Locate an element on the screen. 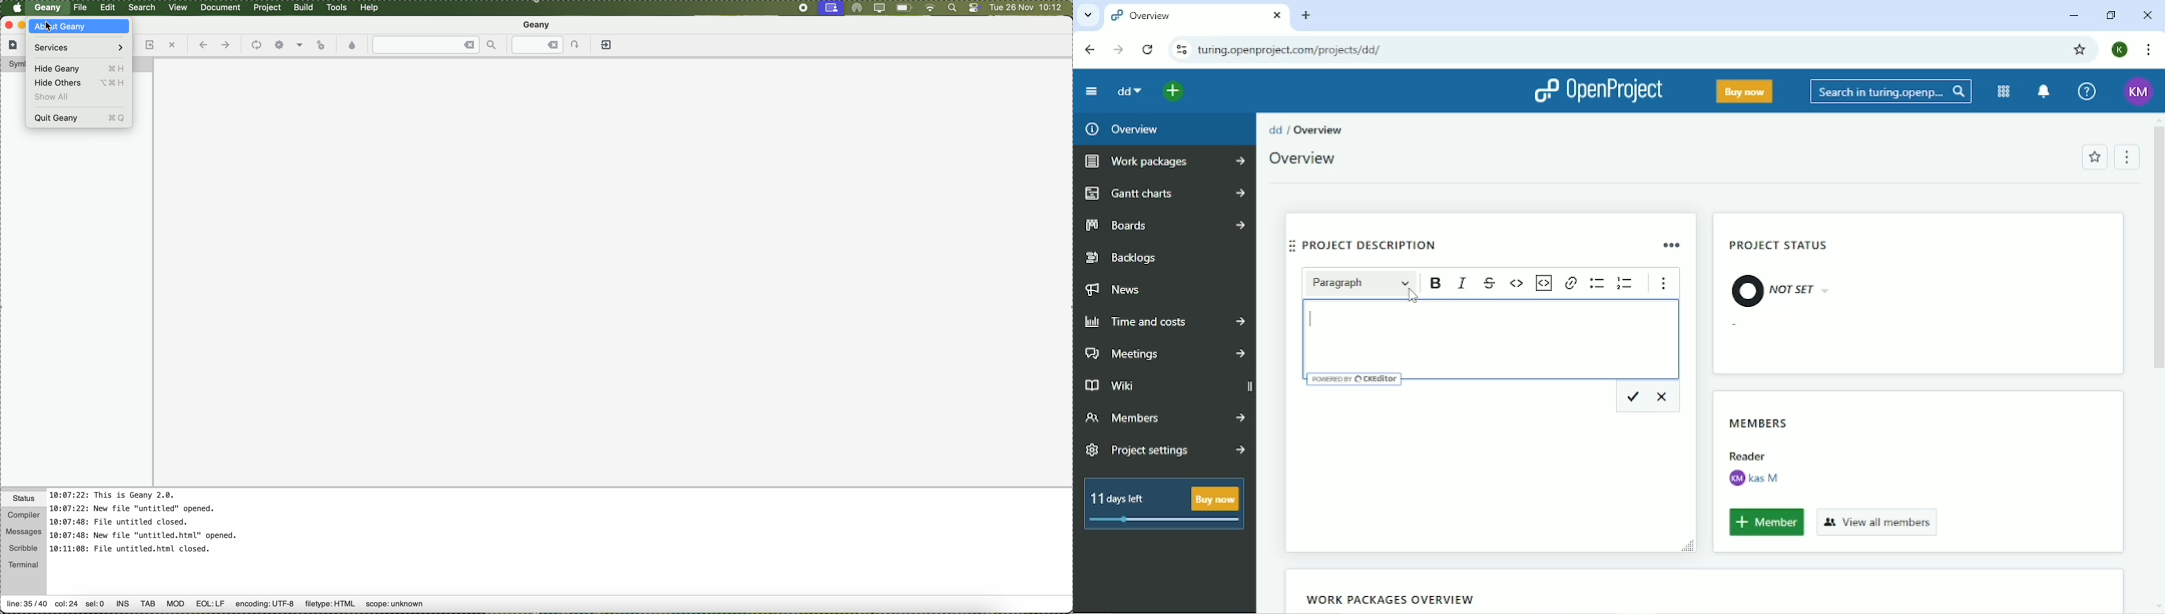 The height and width of the screenshot is (616, 2184). Buy now is located at coordinates (1745, 91).